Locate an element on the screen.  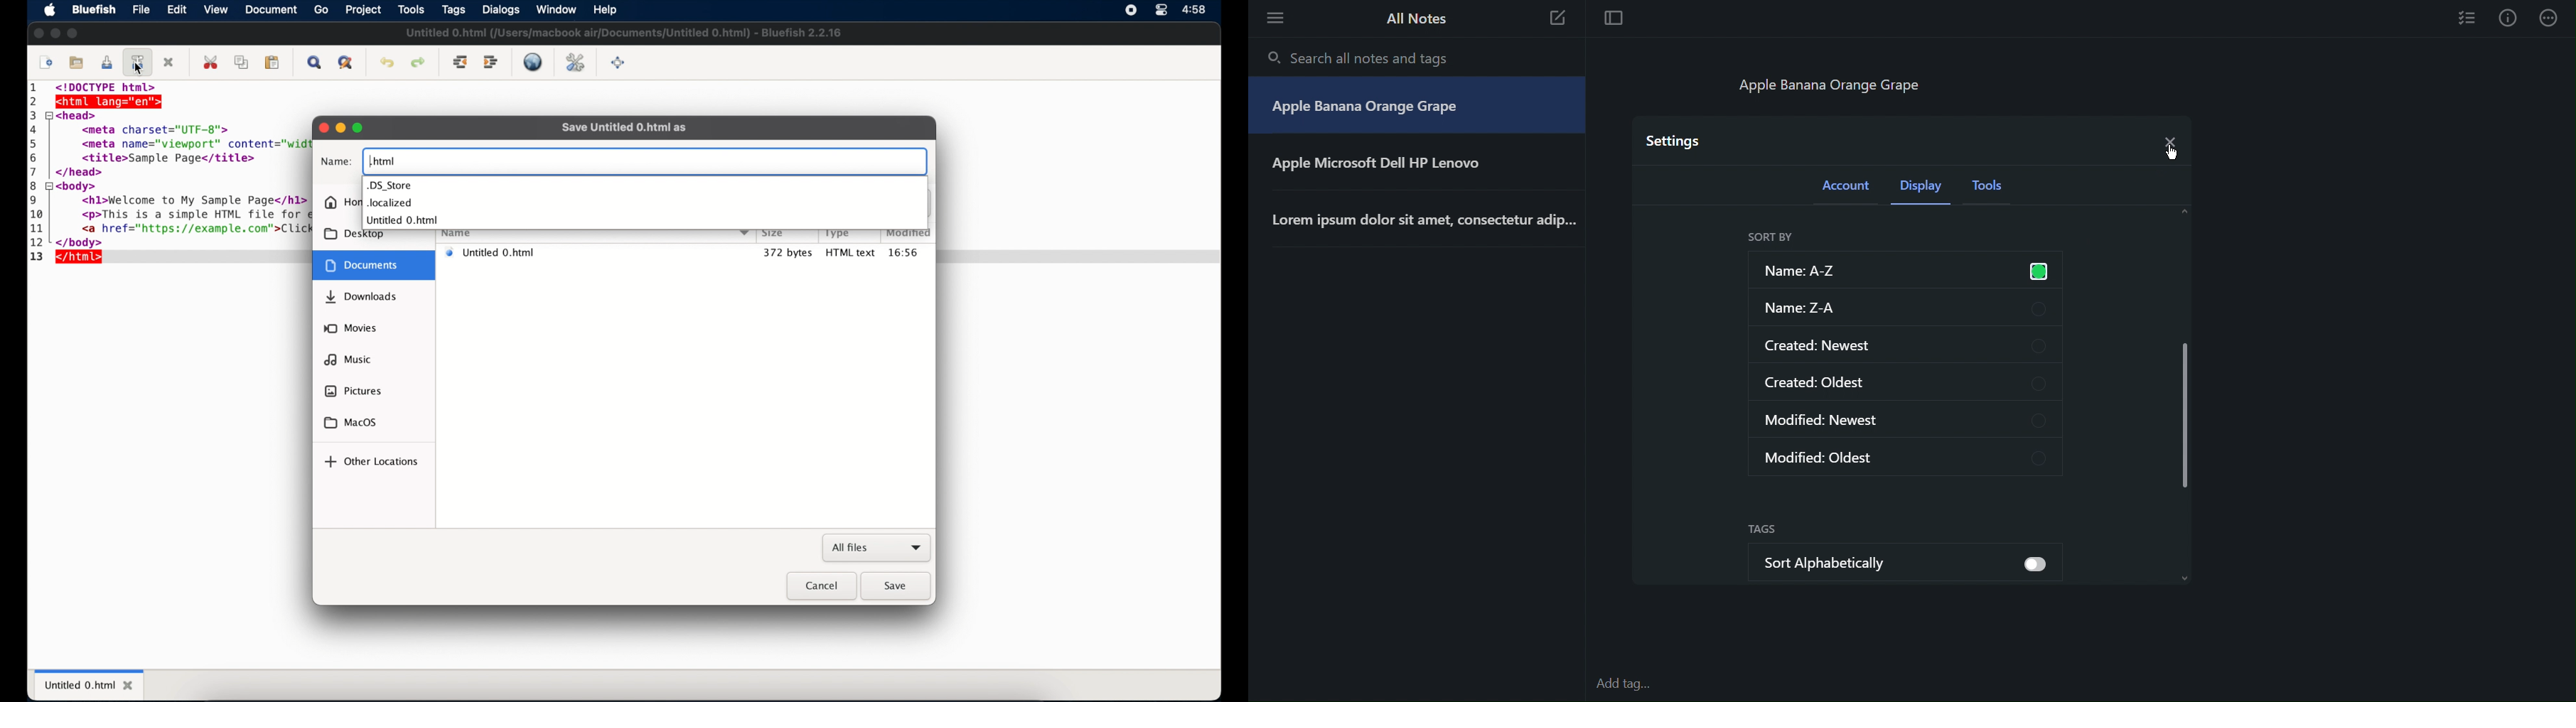
New Note is located at coordinates (1558, 21).